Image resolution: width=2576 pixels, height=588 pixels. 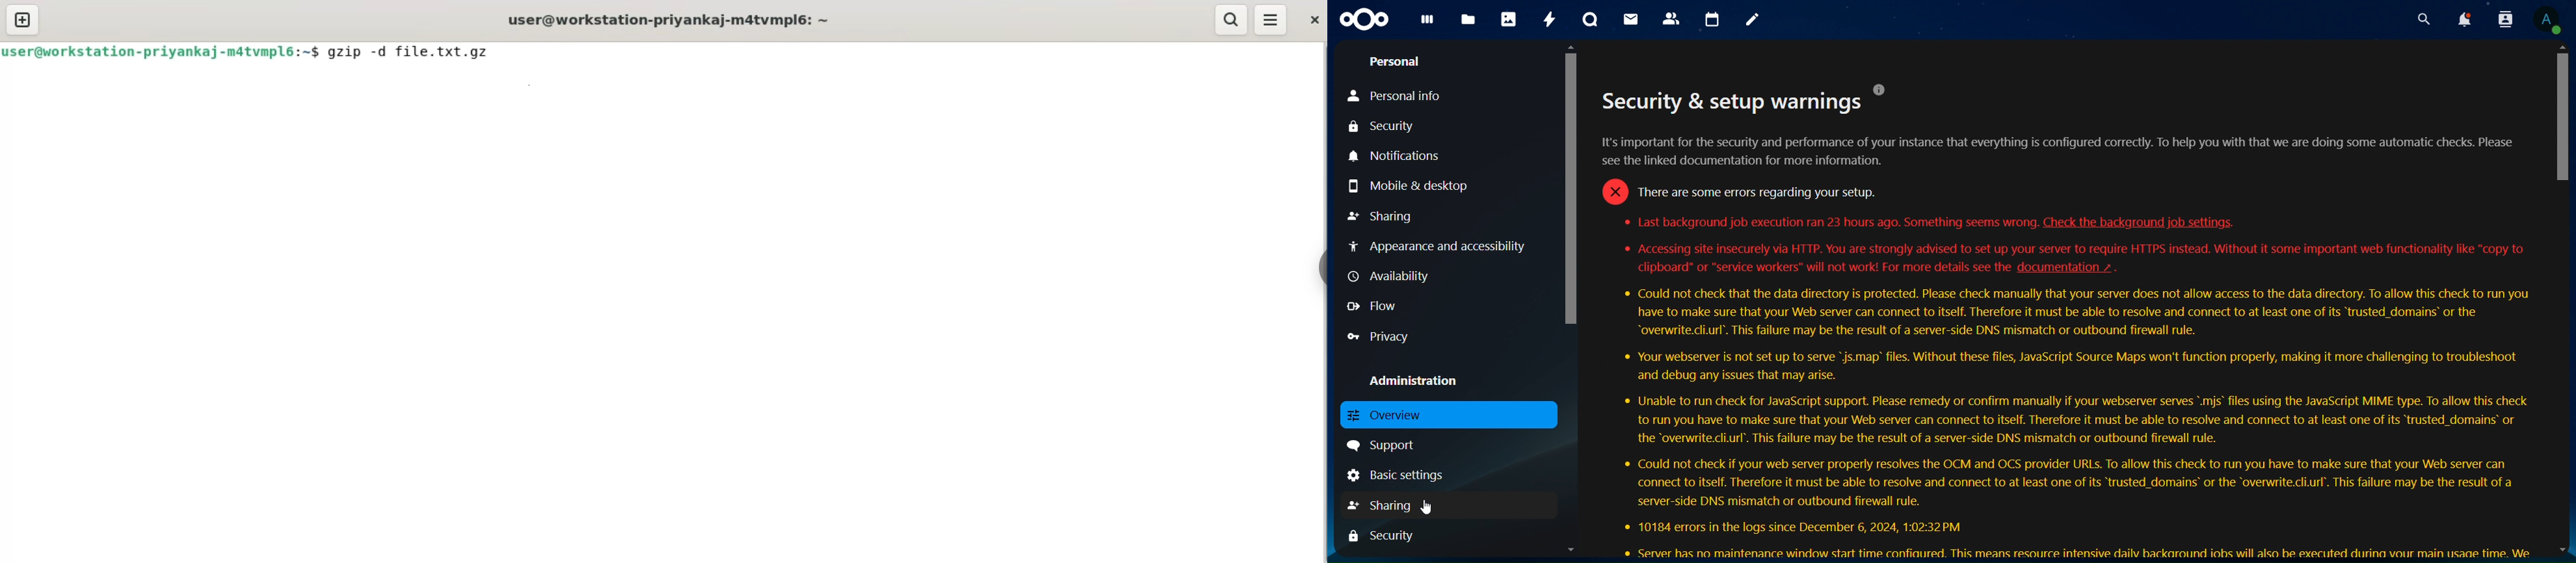 I want to click on mail, so click(x=1629, y=20).